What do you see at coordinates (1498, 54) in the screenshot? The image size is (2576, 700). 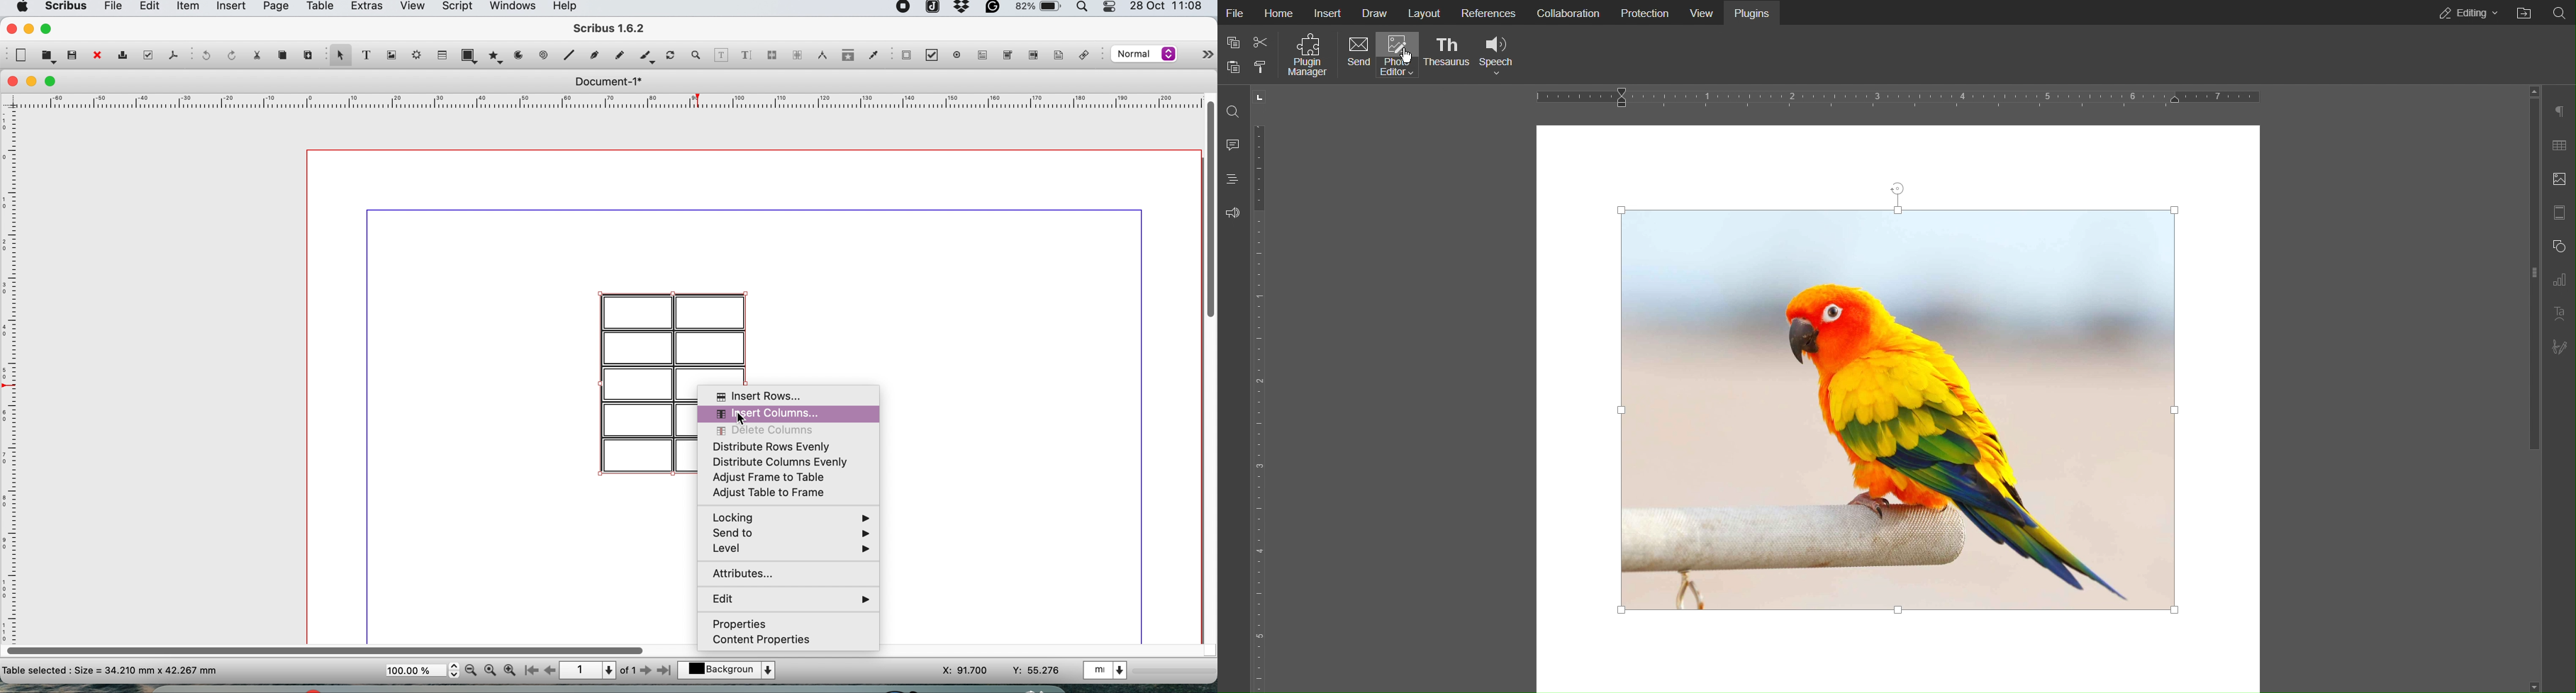 I see `Speech` at bounding box center [1498, 54].